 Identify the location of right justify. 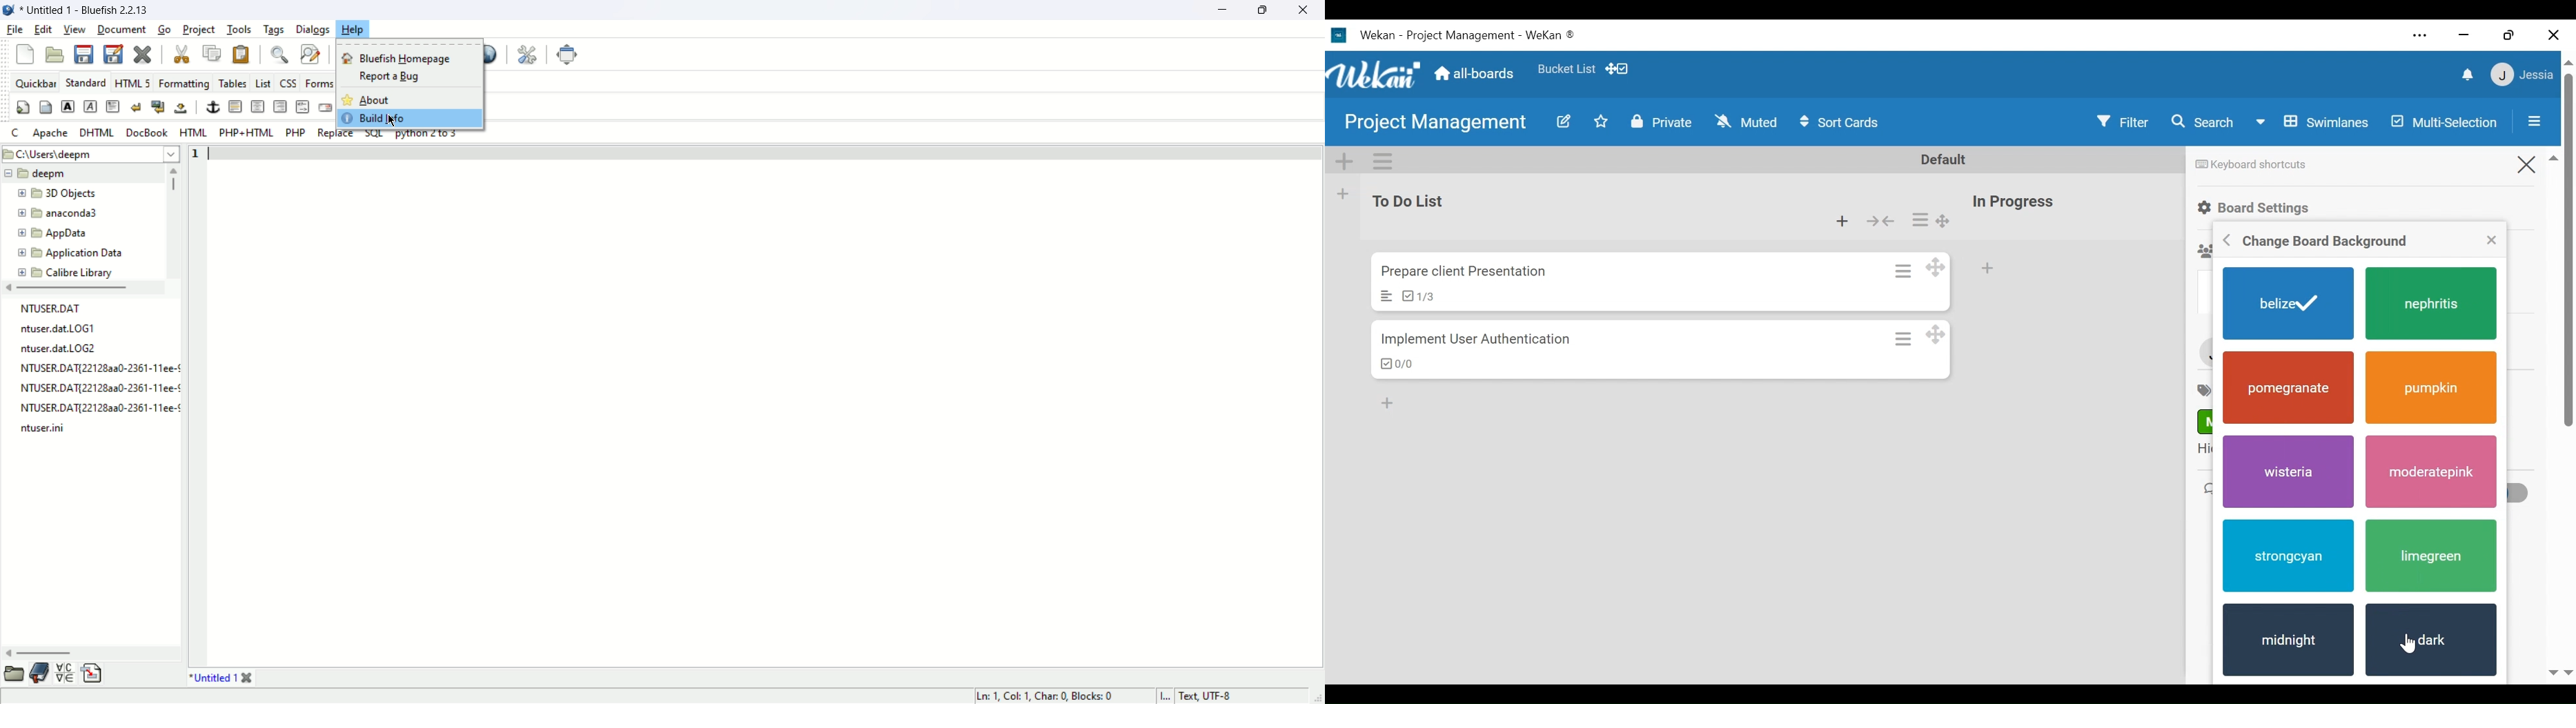
(279, 106).